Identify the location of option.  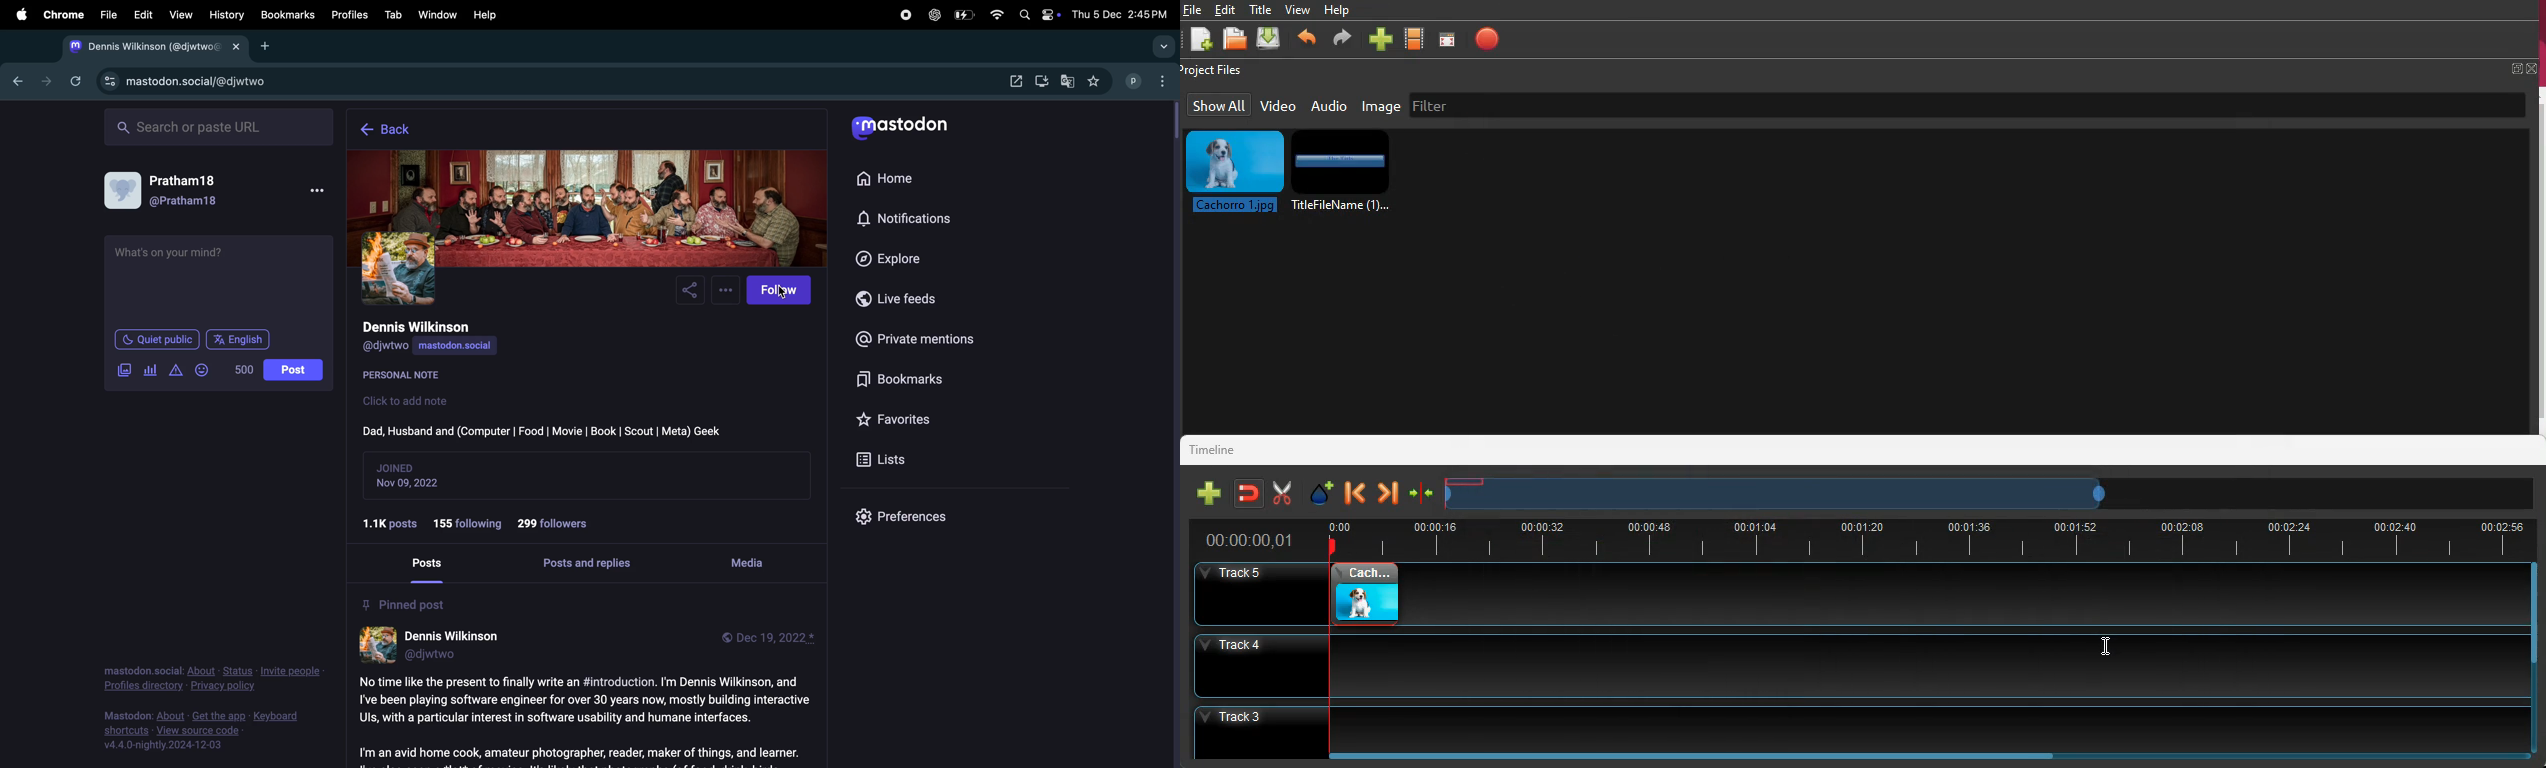
(1164, 81).